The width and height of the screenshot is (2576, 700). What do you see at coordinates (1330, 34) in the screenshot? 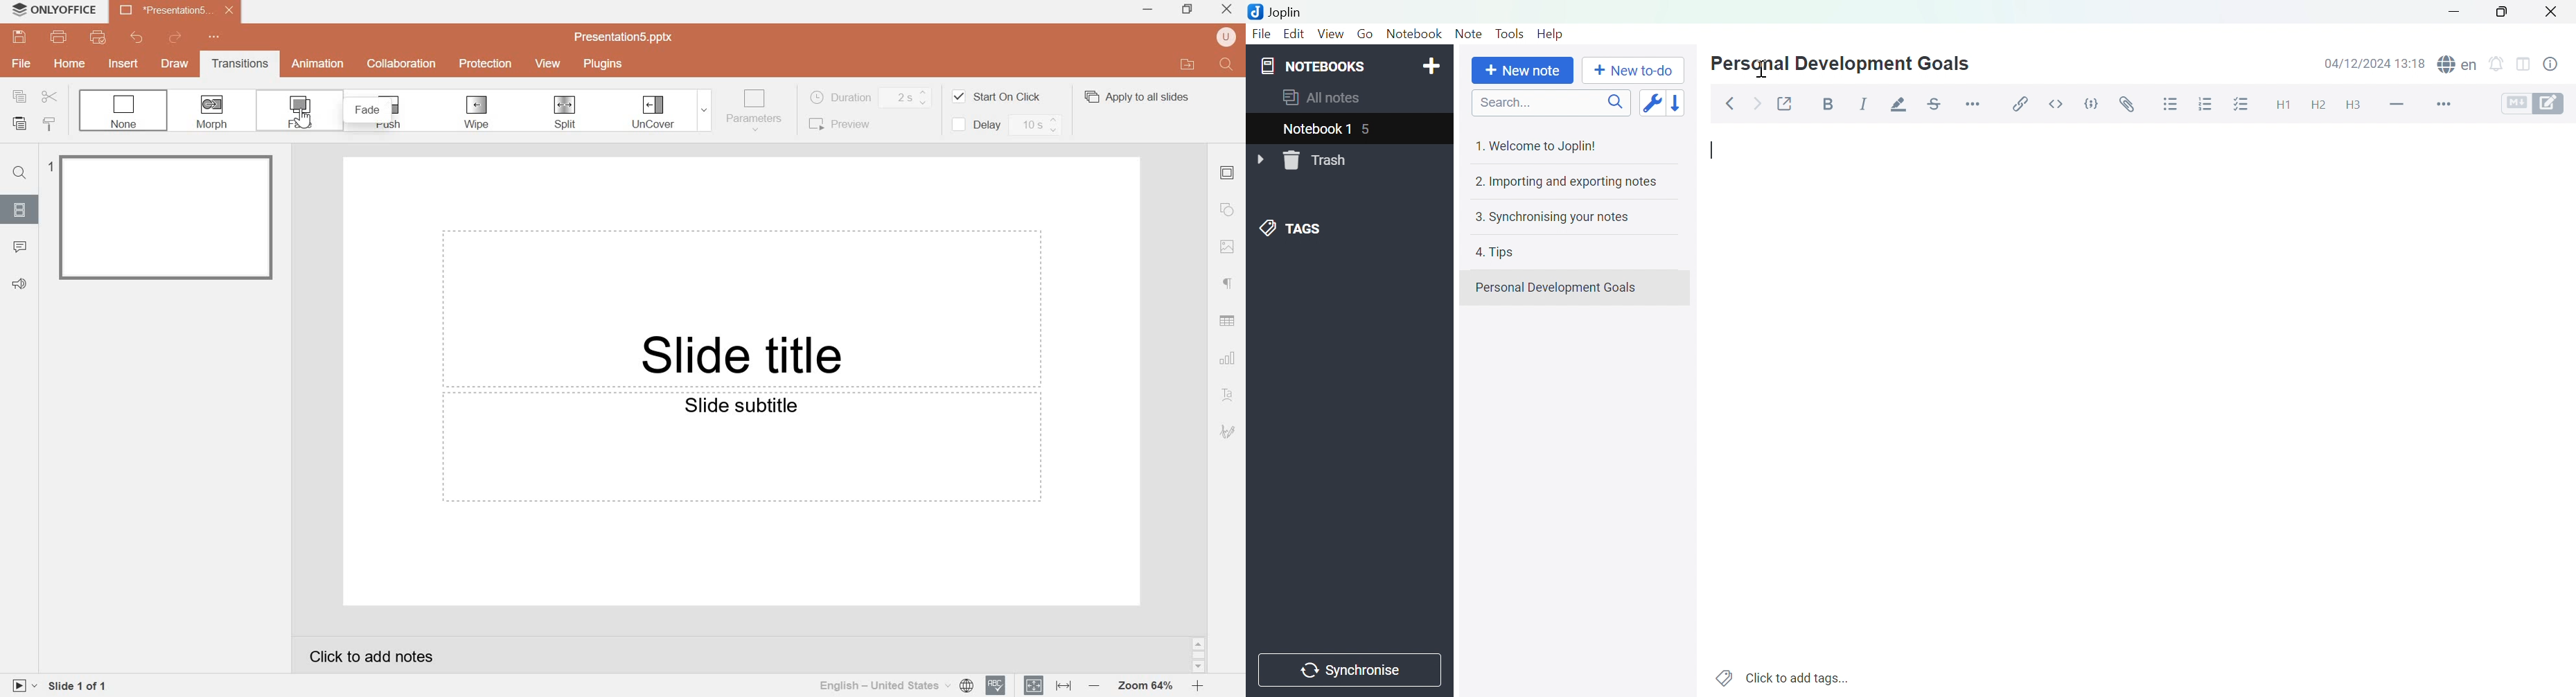
I see `View` at bounding box center [1330, 34].